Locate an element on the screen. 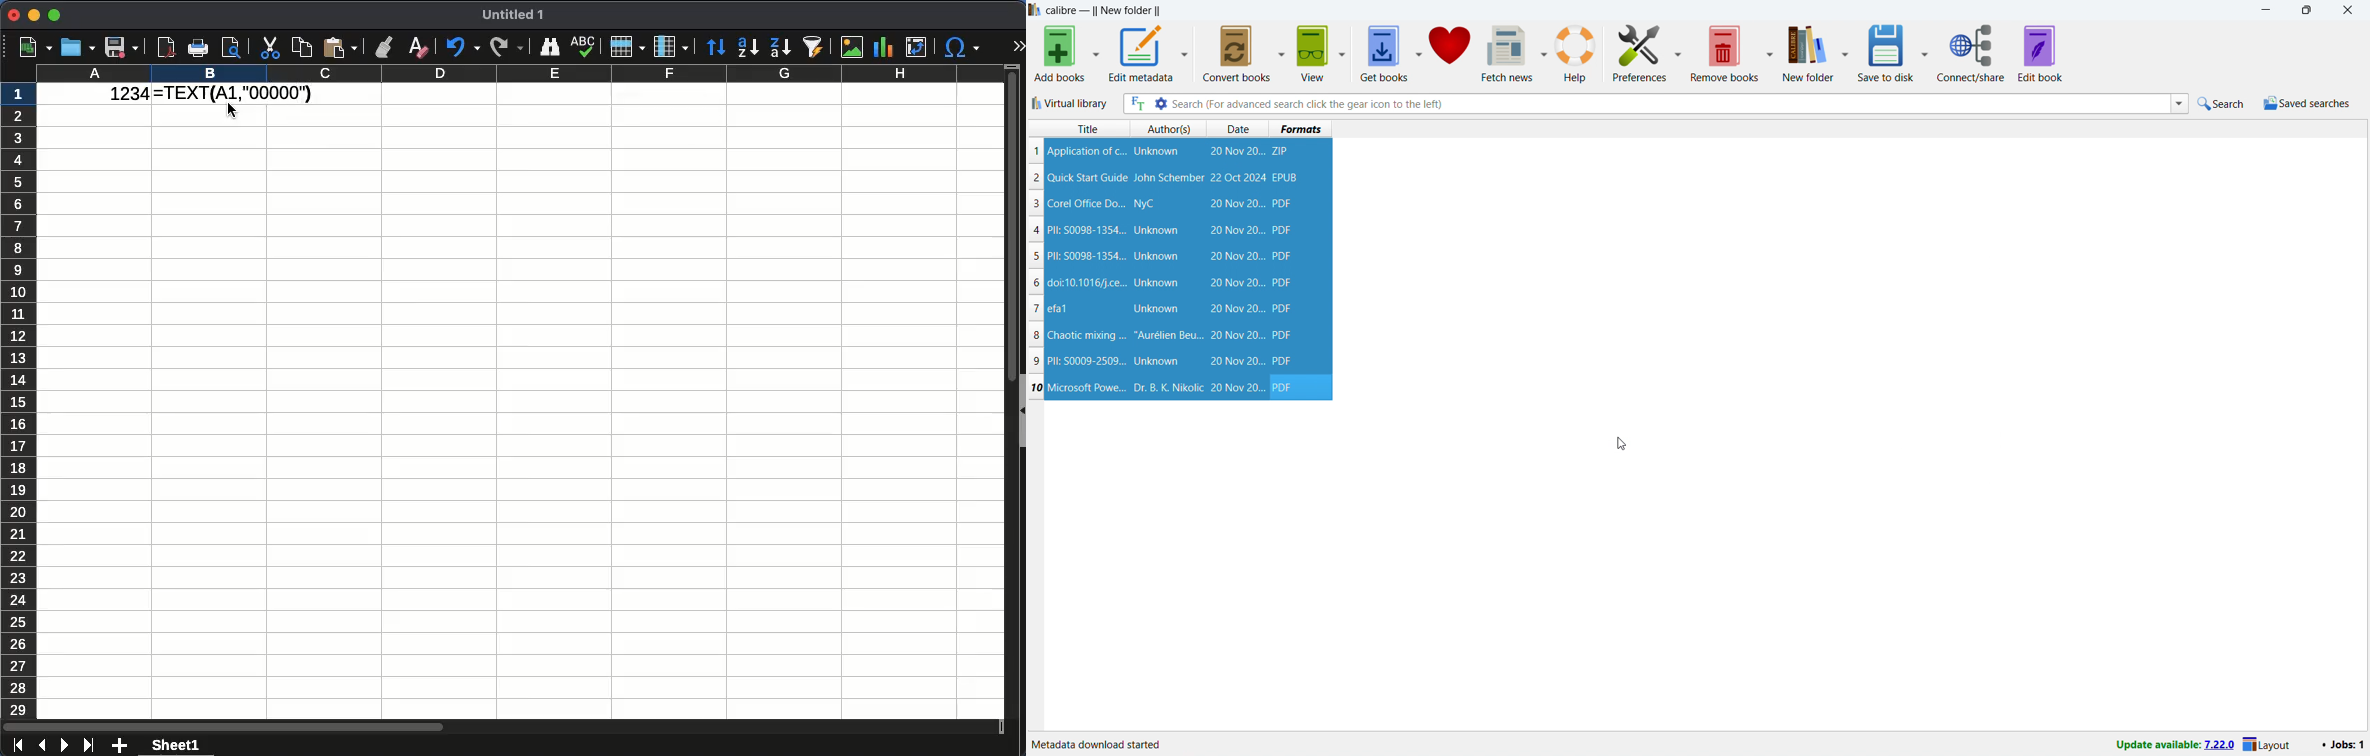 Image resolution: width=2380 pixels, height=756 pixels. new folder  is located at coordinates (1809, 52).